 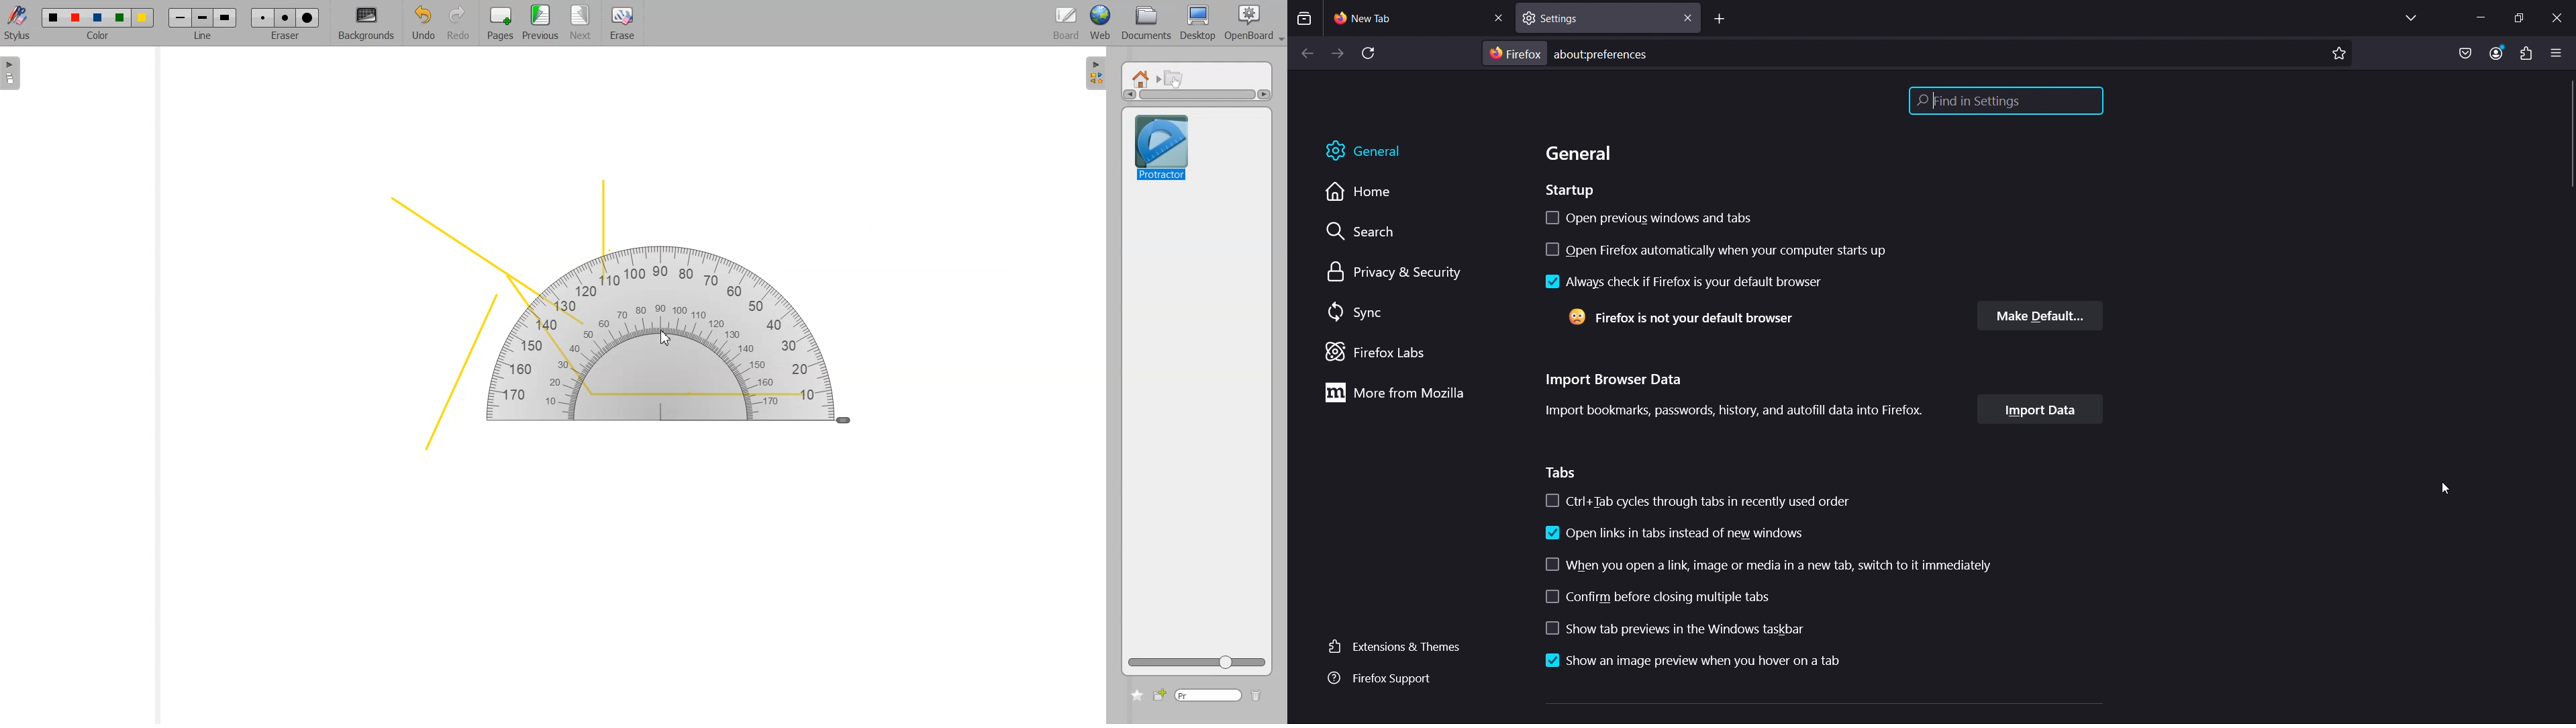 What do you see at coordinates (2526, 53) in the screenshot?
I see `Plugins` at bounding box center [2526, 53].